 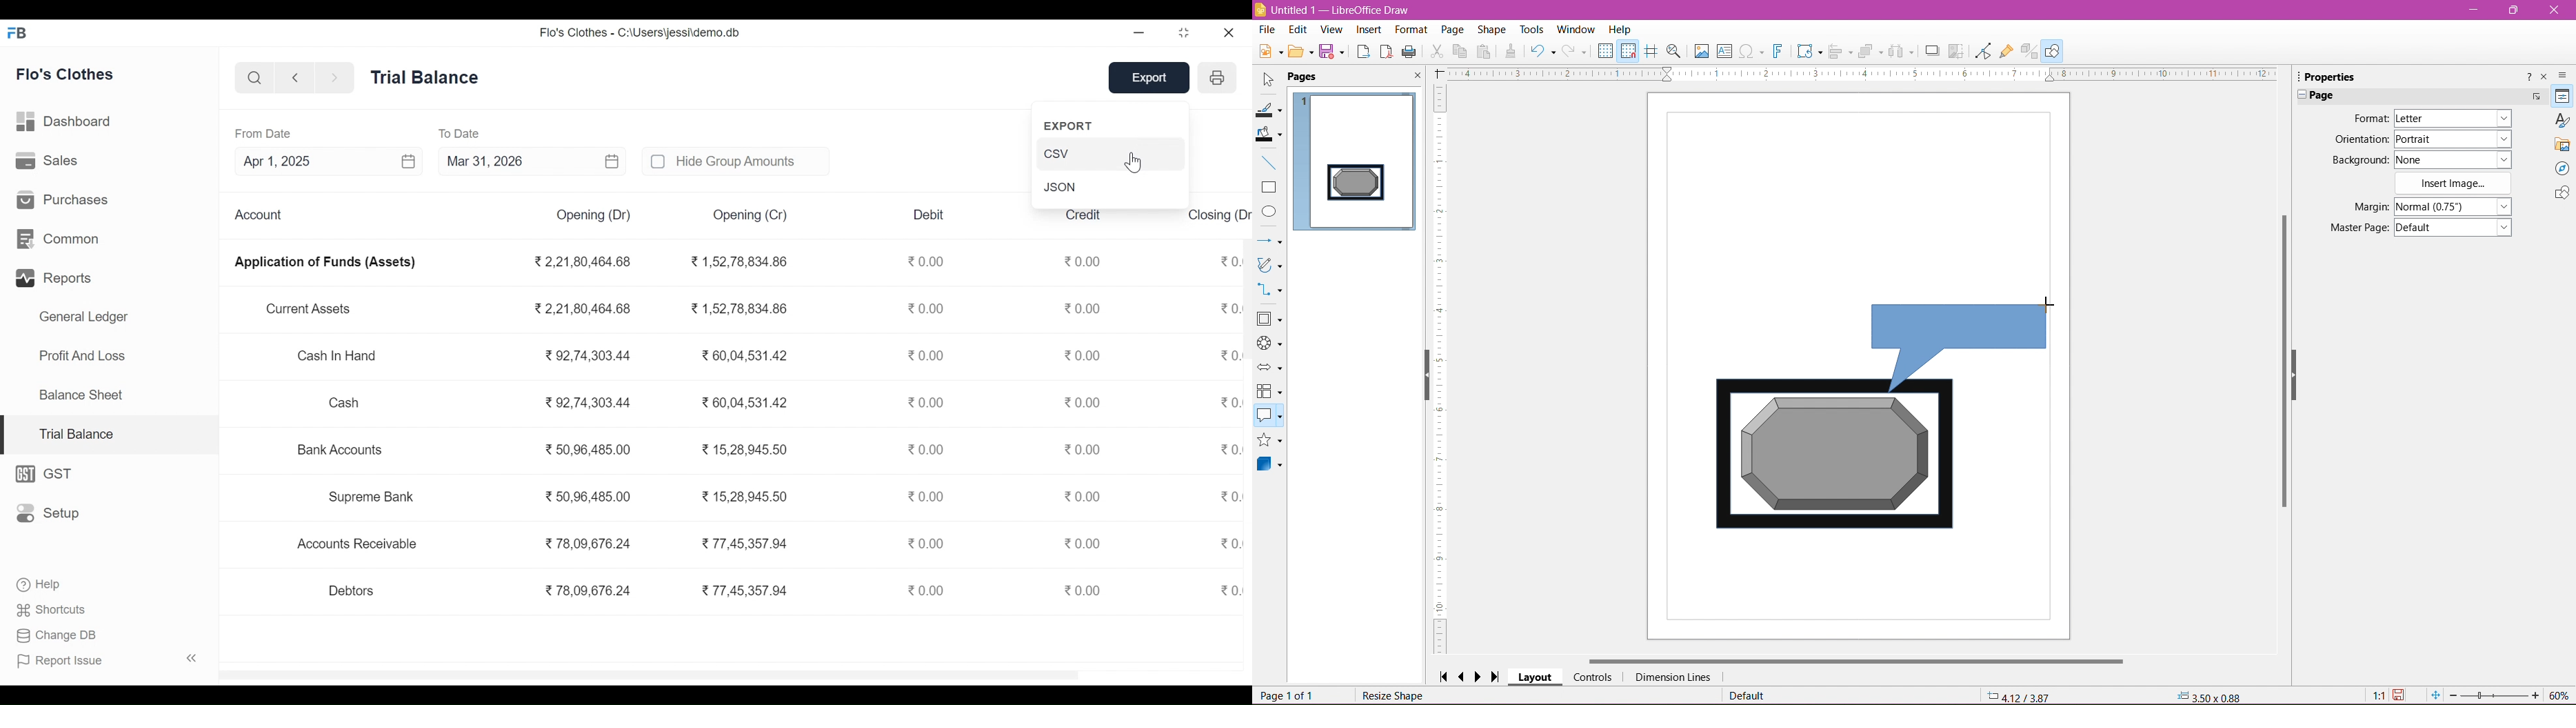 I want to click on 60,04,531.42, so click(x=743, y=401).